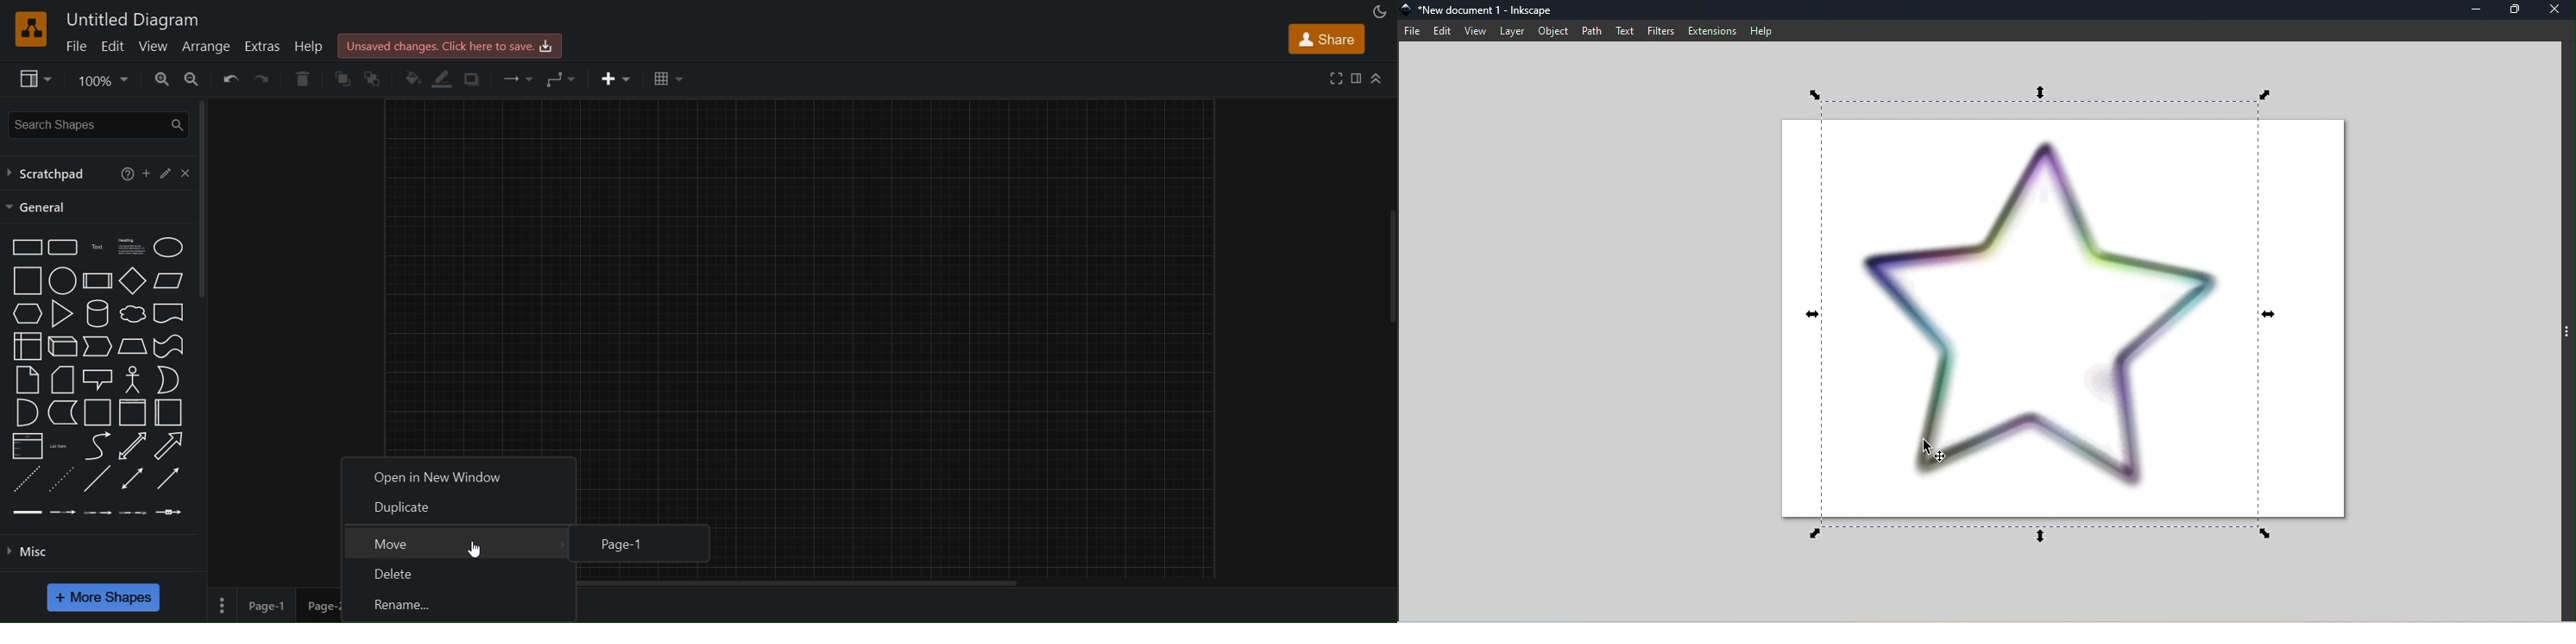 This screenshot has height=644, width=2576. What do you see at coordinates (207, 49) in the screenshot?
I see `arrange` at bounding box center [207, 49].